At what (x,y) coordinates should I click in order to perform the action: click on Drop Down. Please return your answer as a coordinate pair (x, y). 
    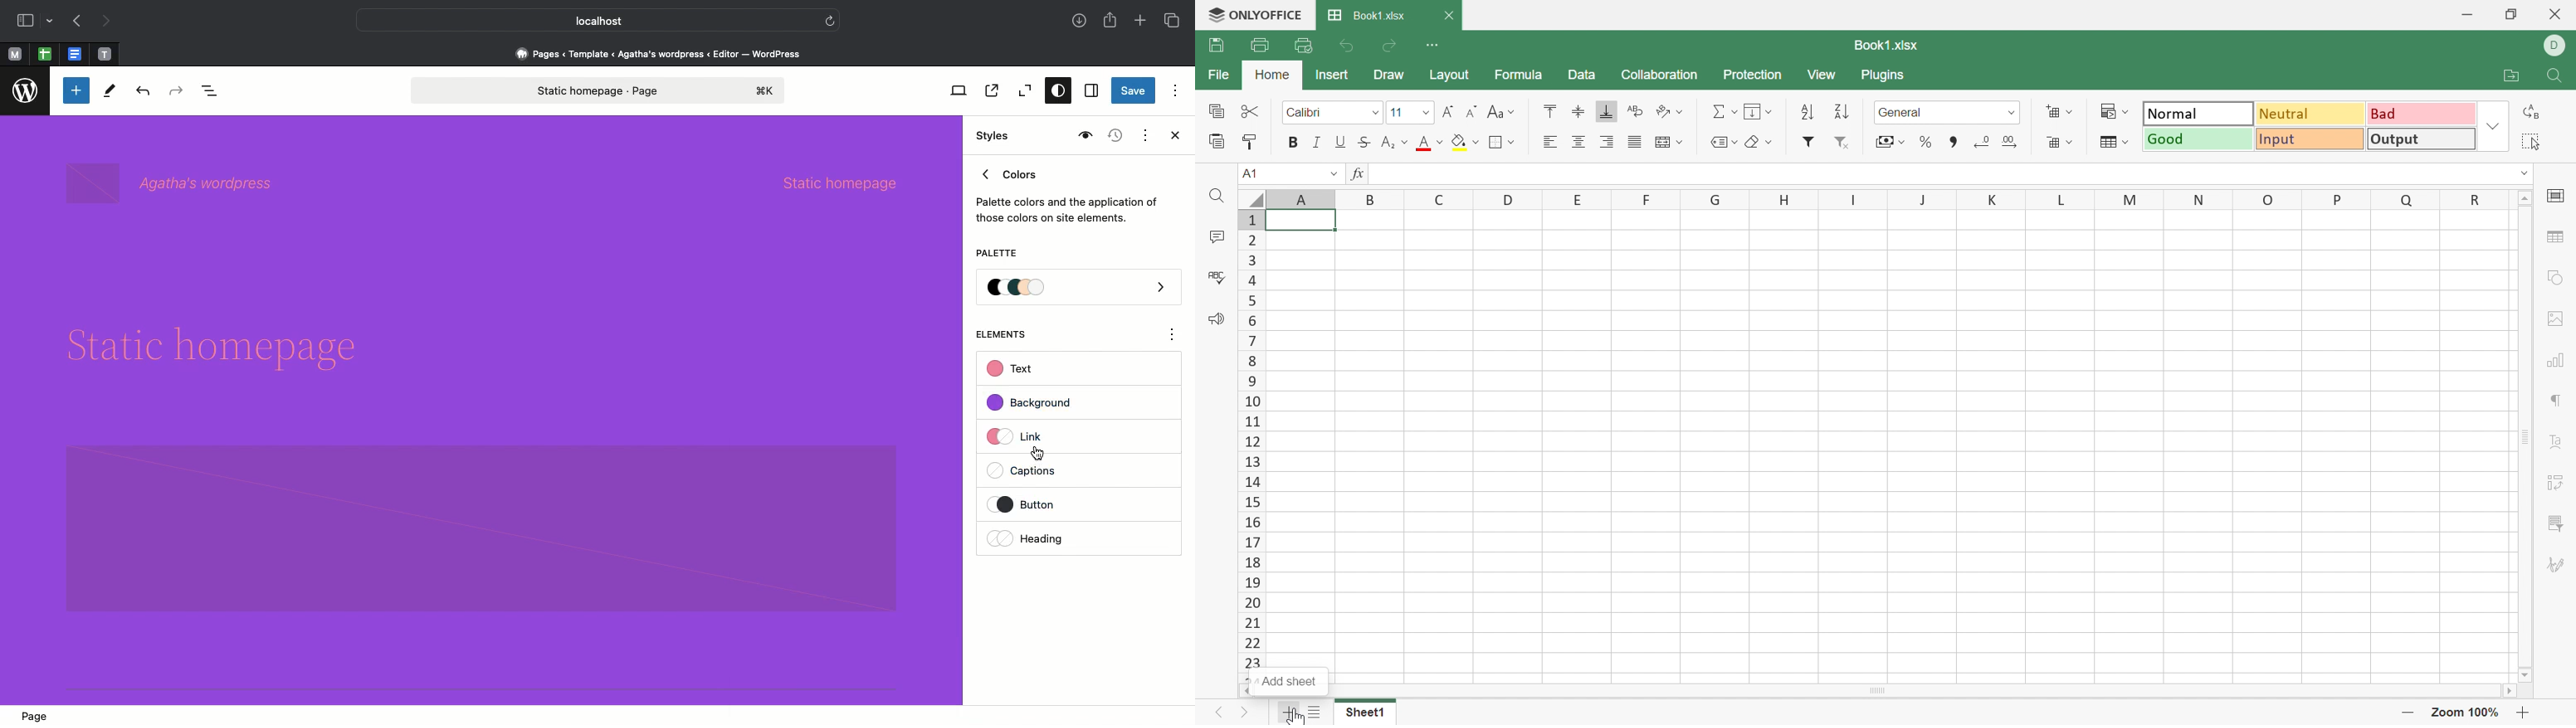
    Looking at the image, I should click on (2012, 114).